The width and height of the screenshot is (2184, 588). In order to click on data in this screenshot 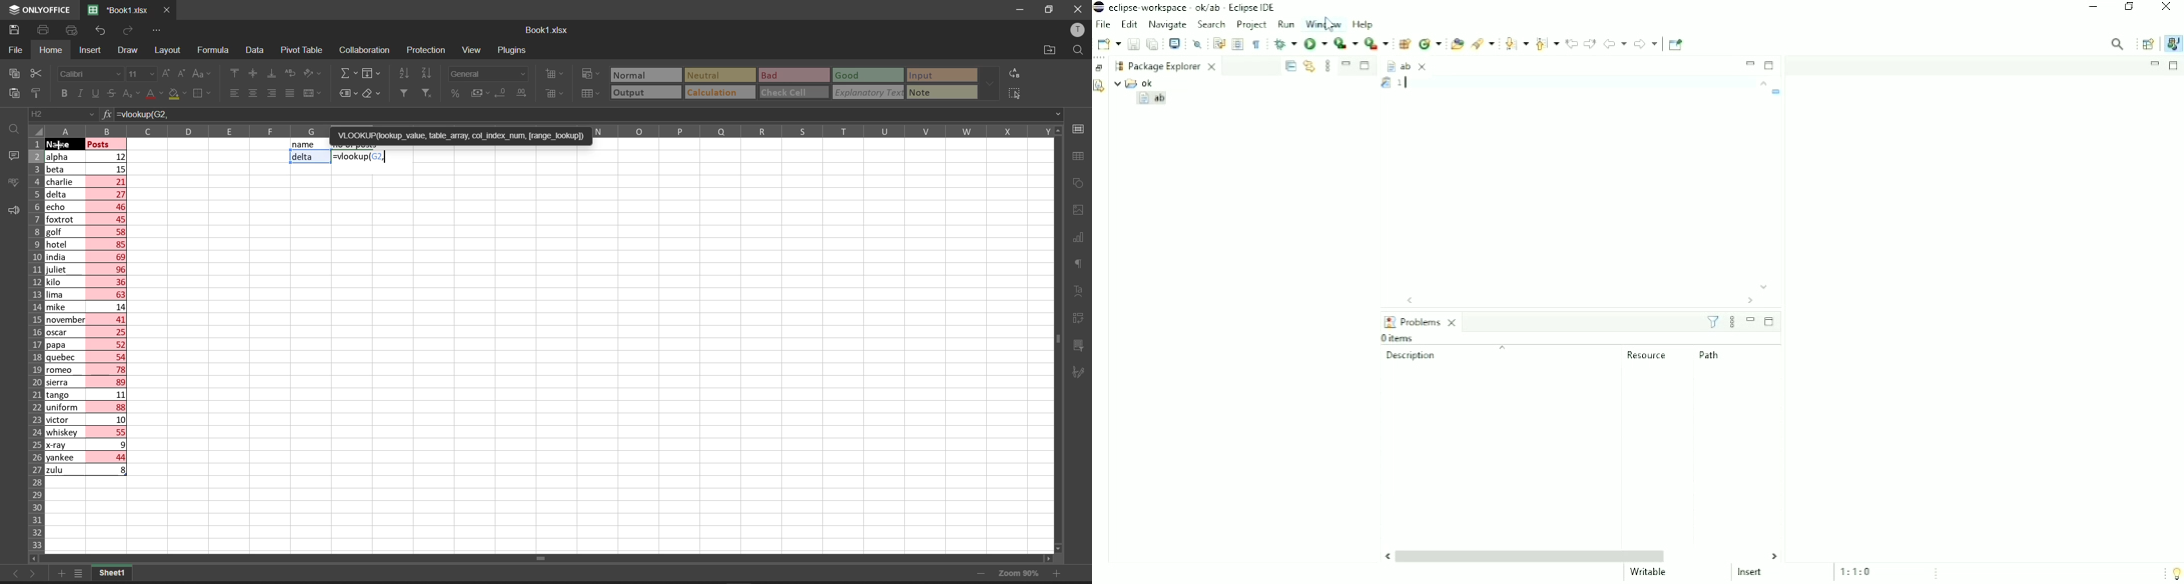, I will do `click(255, 50)`.